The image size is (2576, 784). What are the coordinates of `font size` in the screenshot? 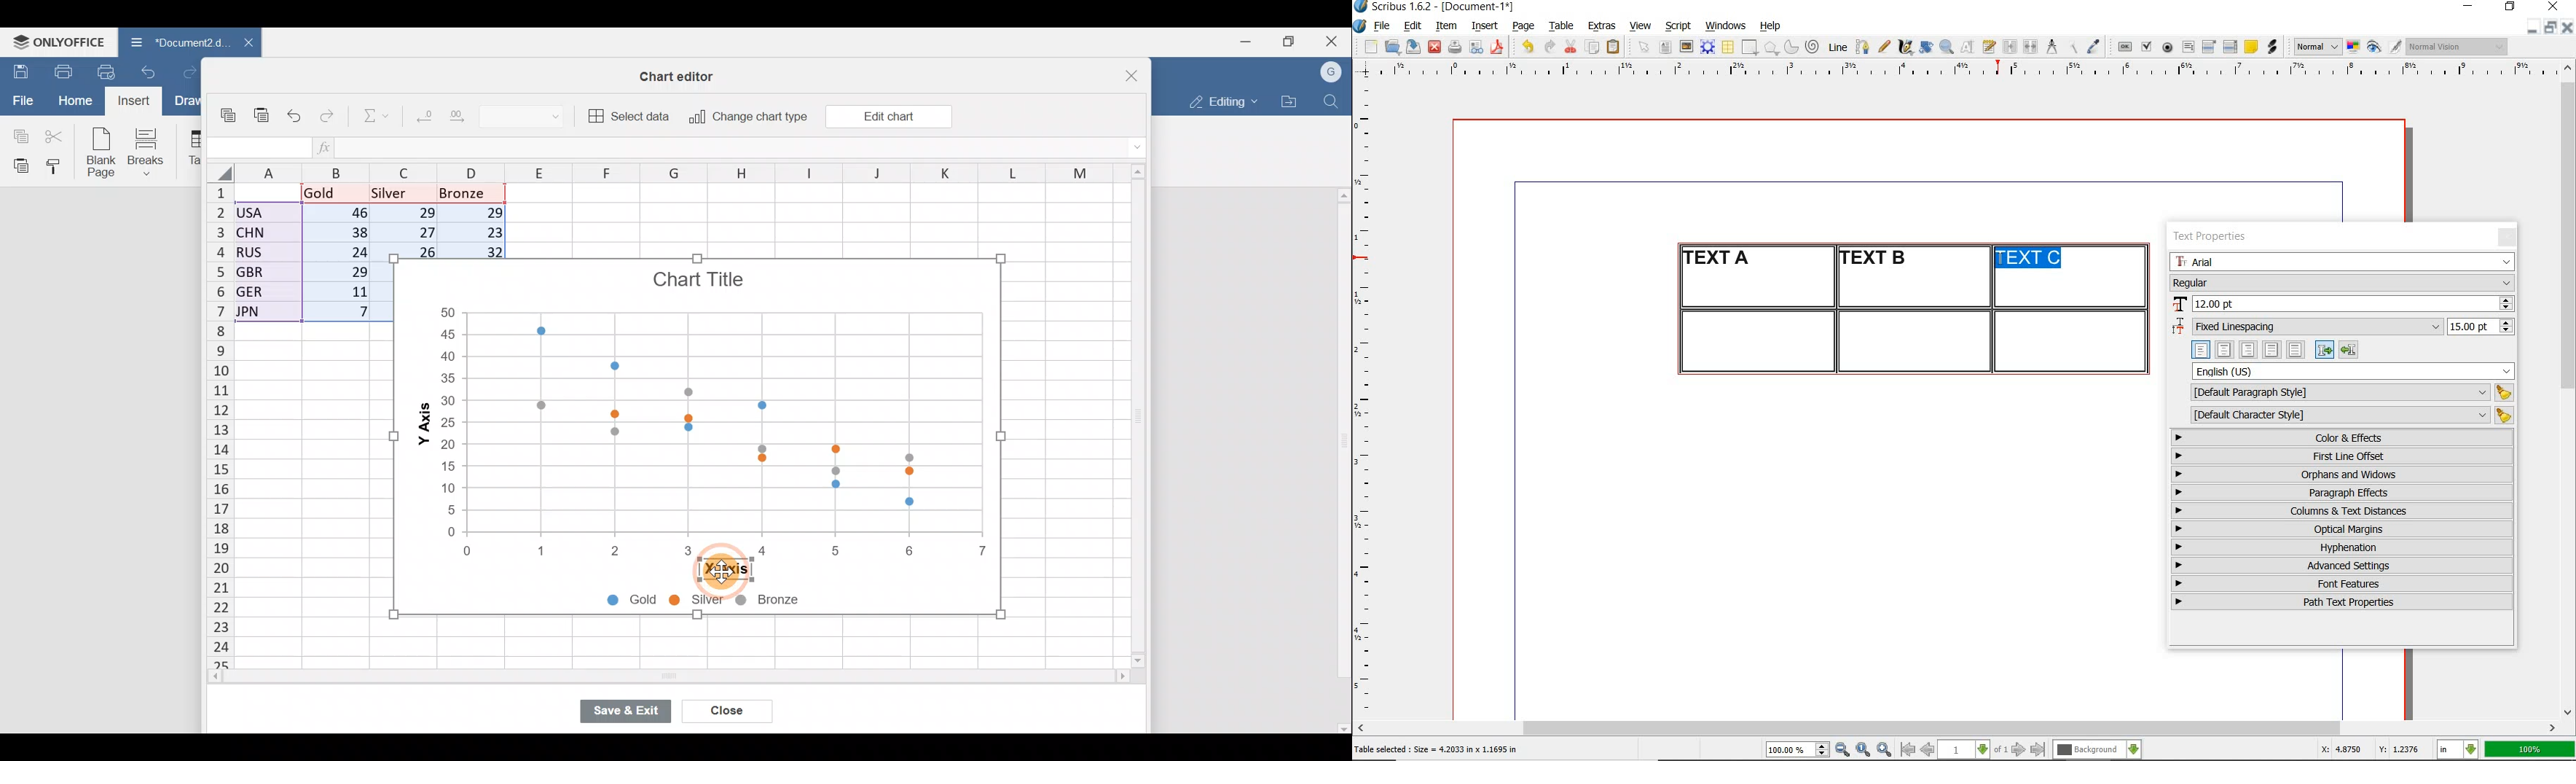 It's located at (2342, 305).